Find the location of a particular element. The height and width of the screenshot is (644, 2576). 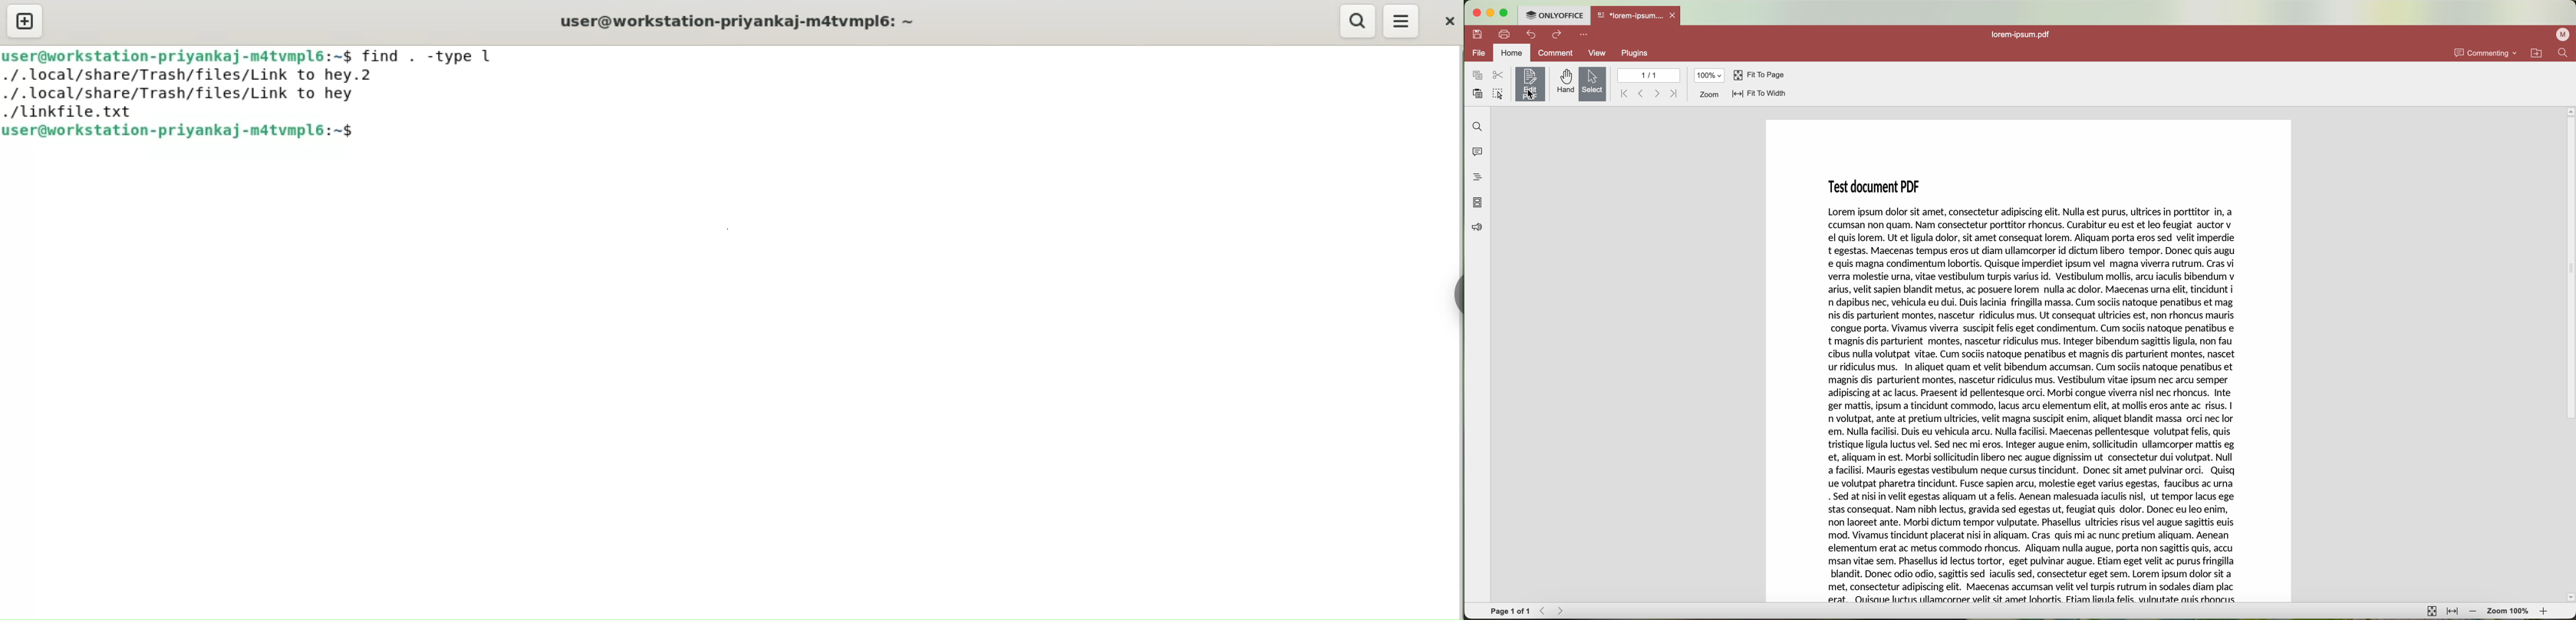

select is located at coordinates (1592, 84).